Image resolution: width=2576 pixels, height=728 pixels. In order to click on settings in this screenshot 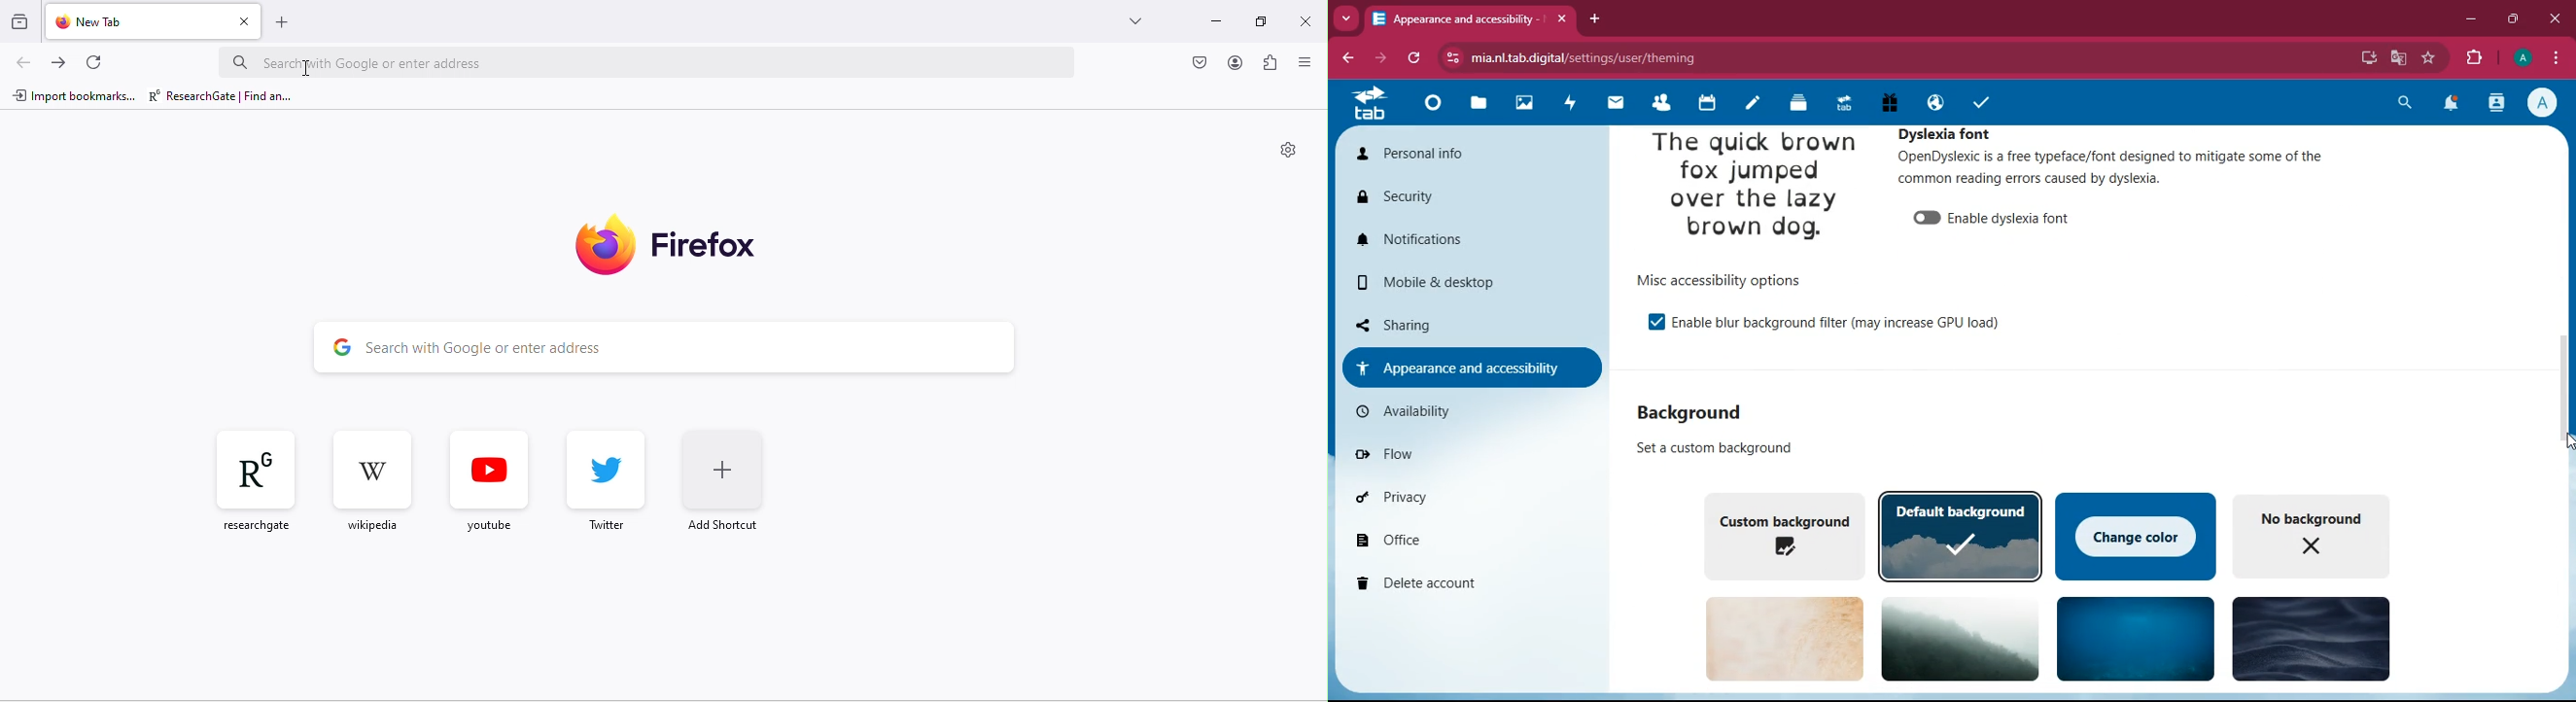, I will do `click(1284, 151)`.